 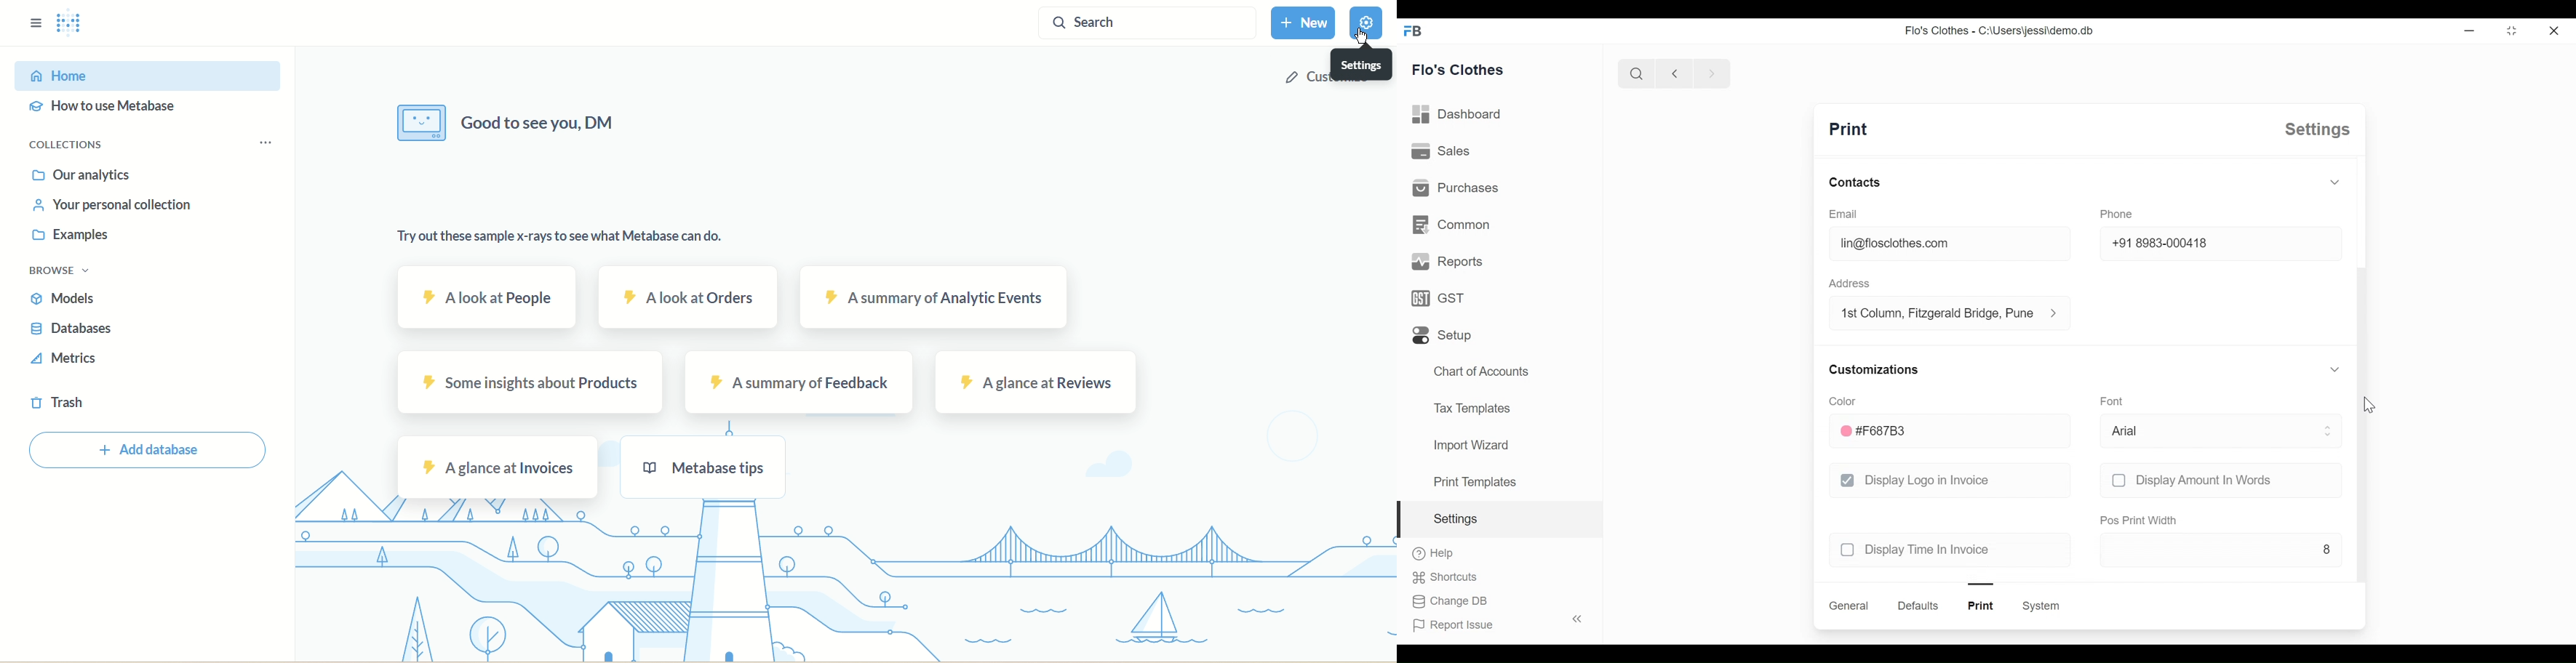 I want to click on import wizard, so click(x=1470, y=445).